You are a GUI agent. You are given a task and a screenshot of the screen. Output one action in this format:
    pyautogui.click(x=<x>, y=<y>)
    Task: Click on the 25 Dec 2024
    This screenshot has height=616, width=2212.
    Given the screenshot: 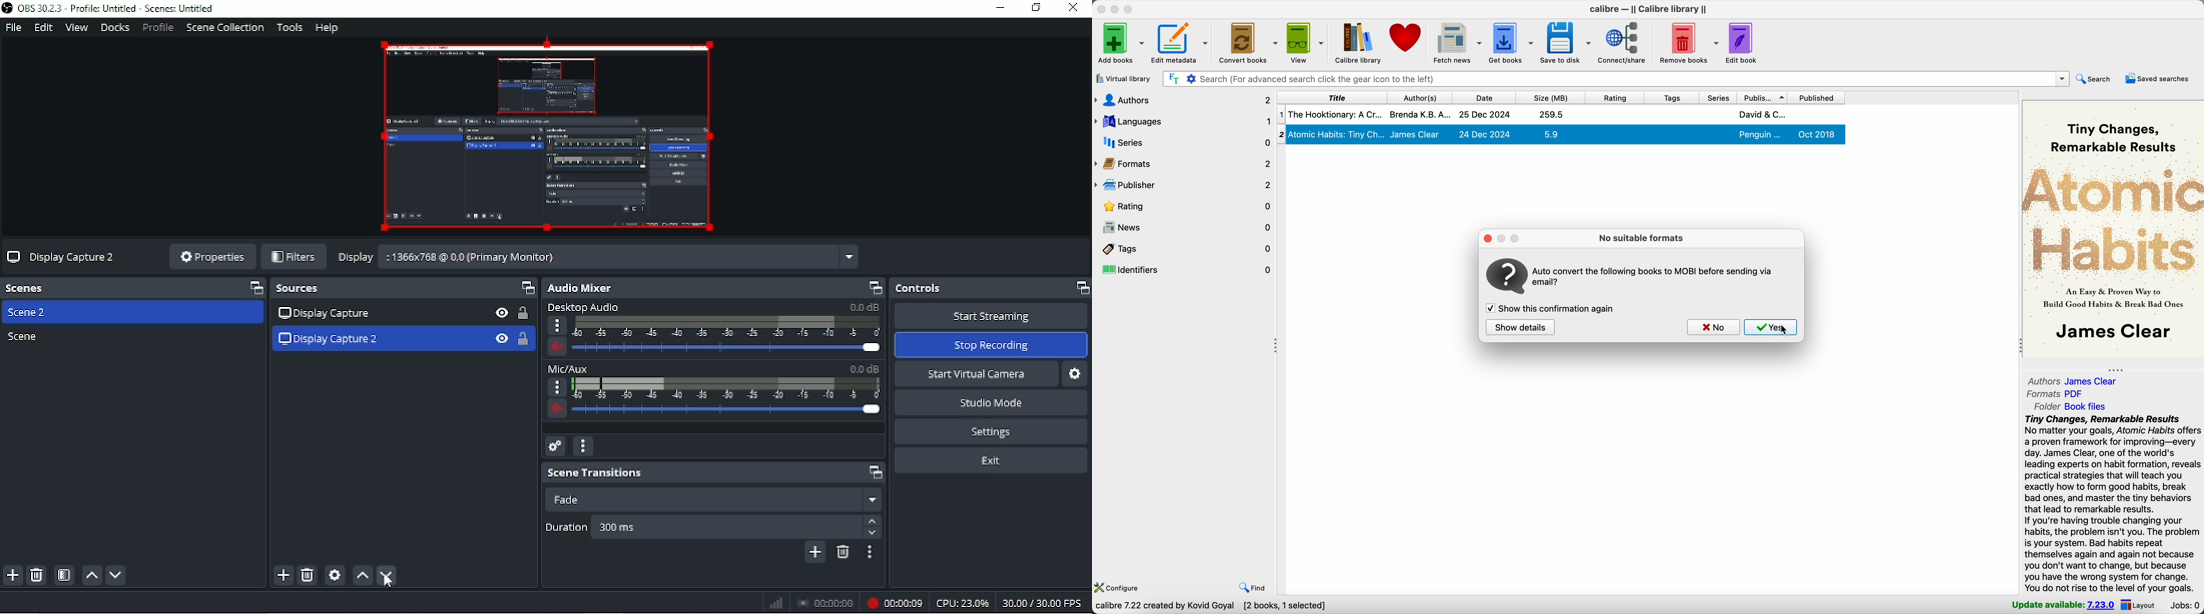 What is the action you would take?
    pyautogui.click(x=1485, y=115)
    